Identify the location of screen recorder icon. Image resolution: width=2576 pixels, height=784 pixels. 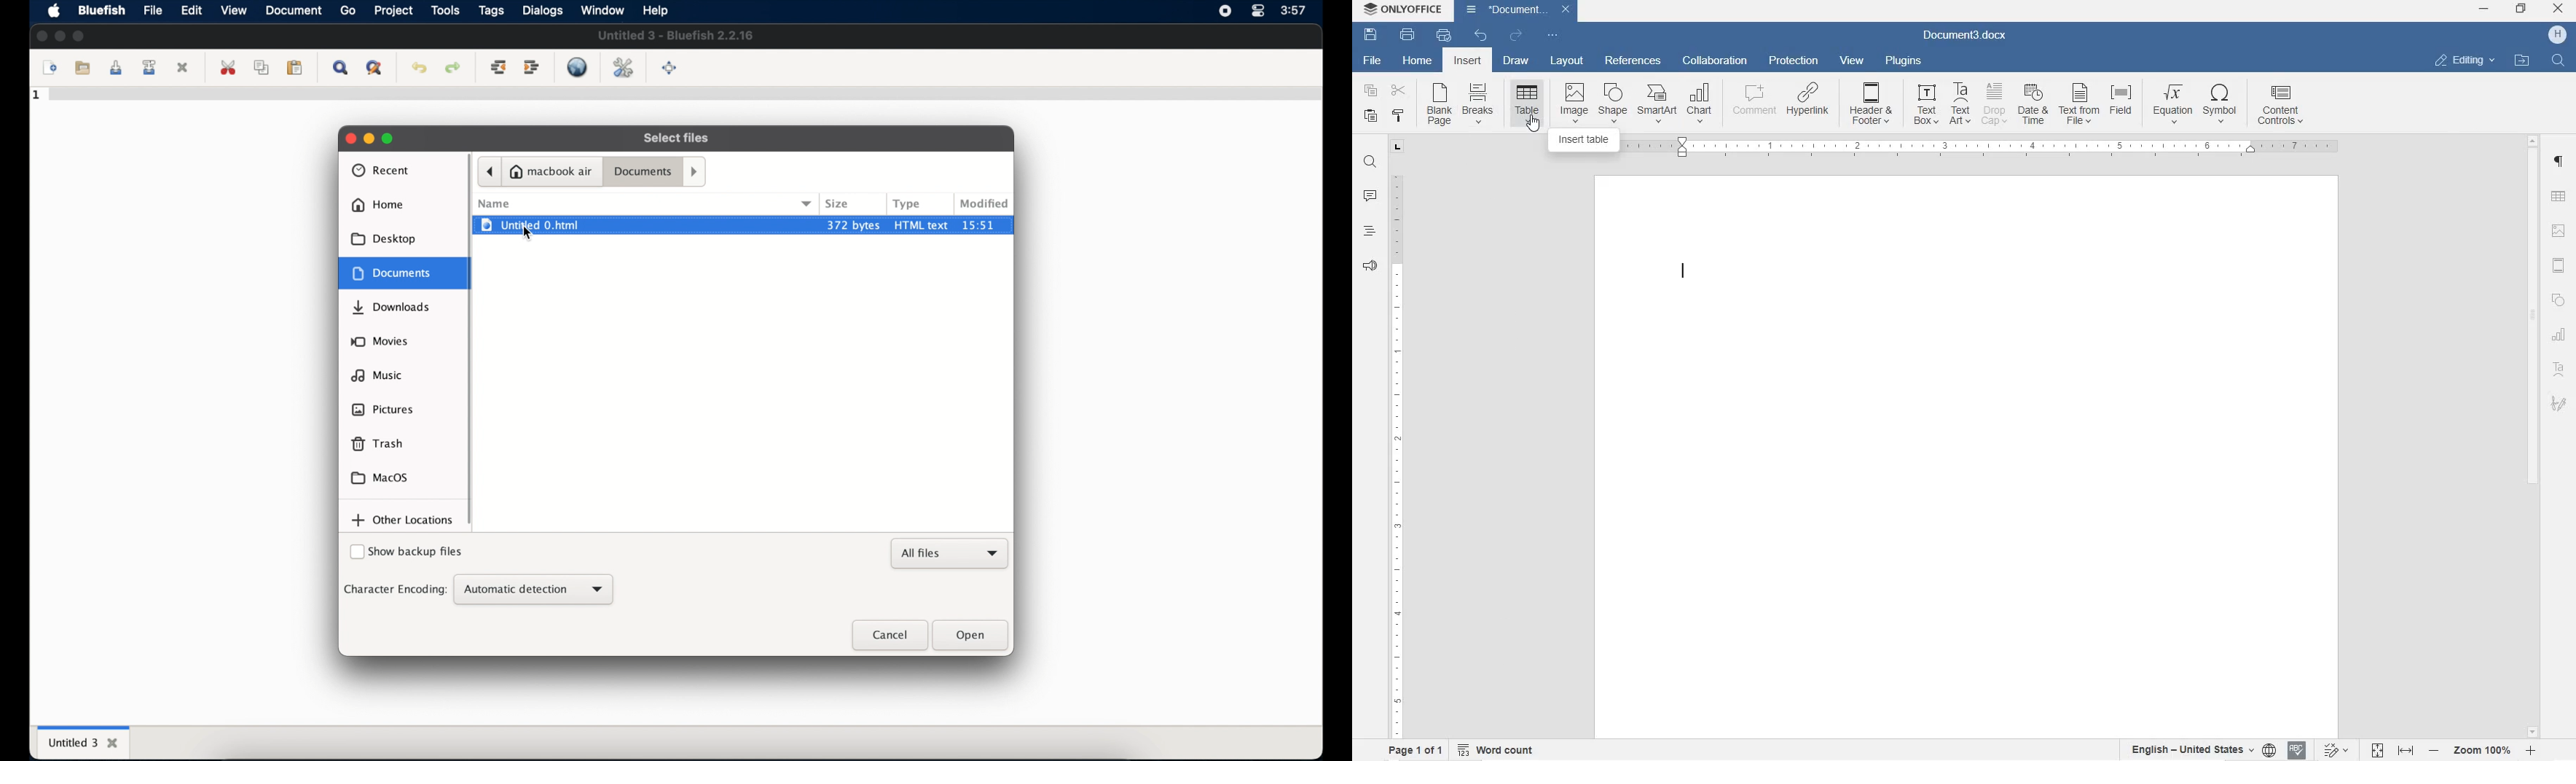
(1225, 11).